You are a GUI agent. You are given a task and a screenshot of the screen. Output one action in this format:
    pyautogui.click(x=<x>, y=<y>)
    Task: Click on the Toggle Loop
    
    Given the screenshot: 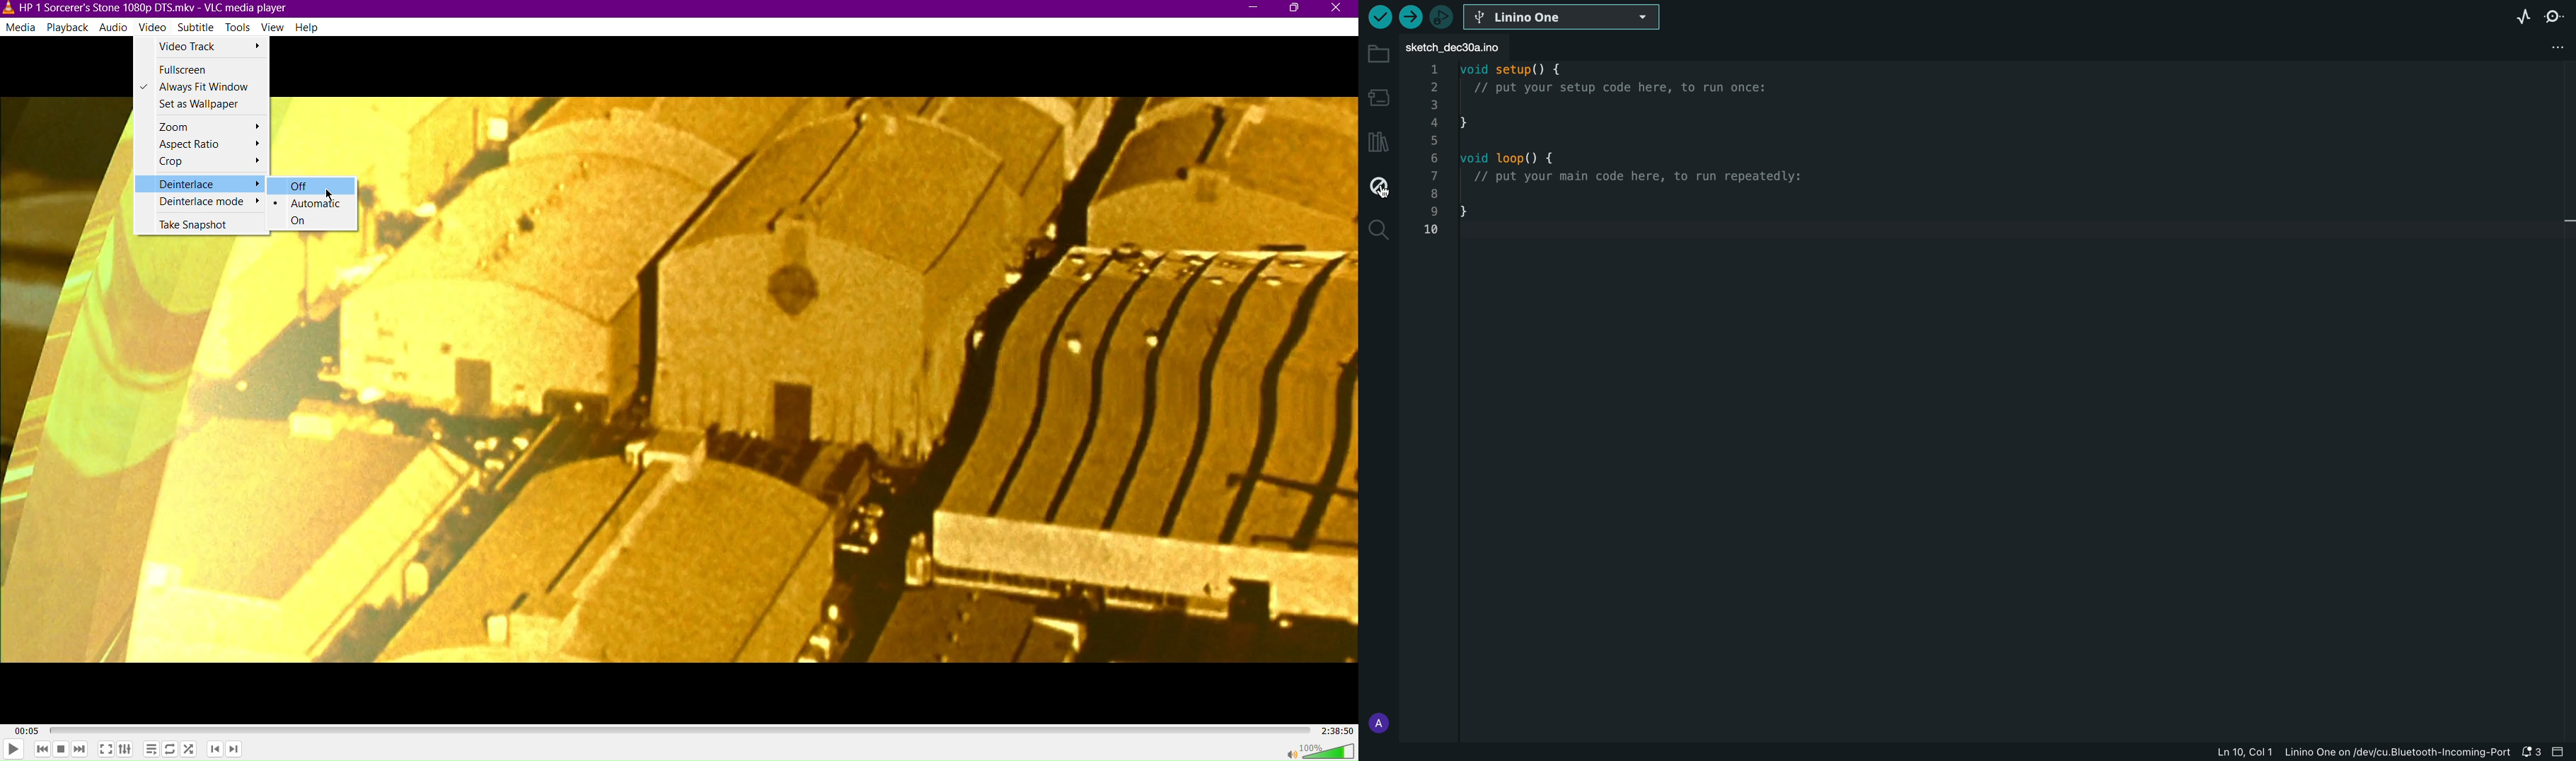 What is the action you would take?
    pyautogui.click(x=170, y=748)
    